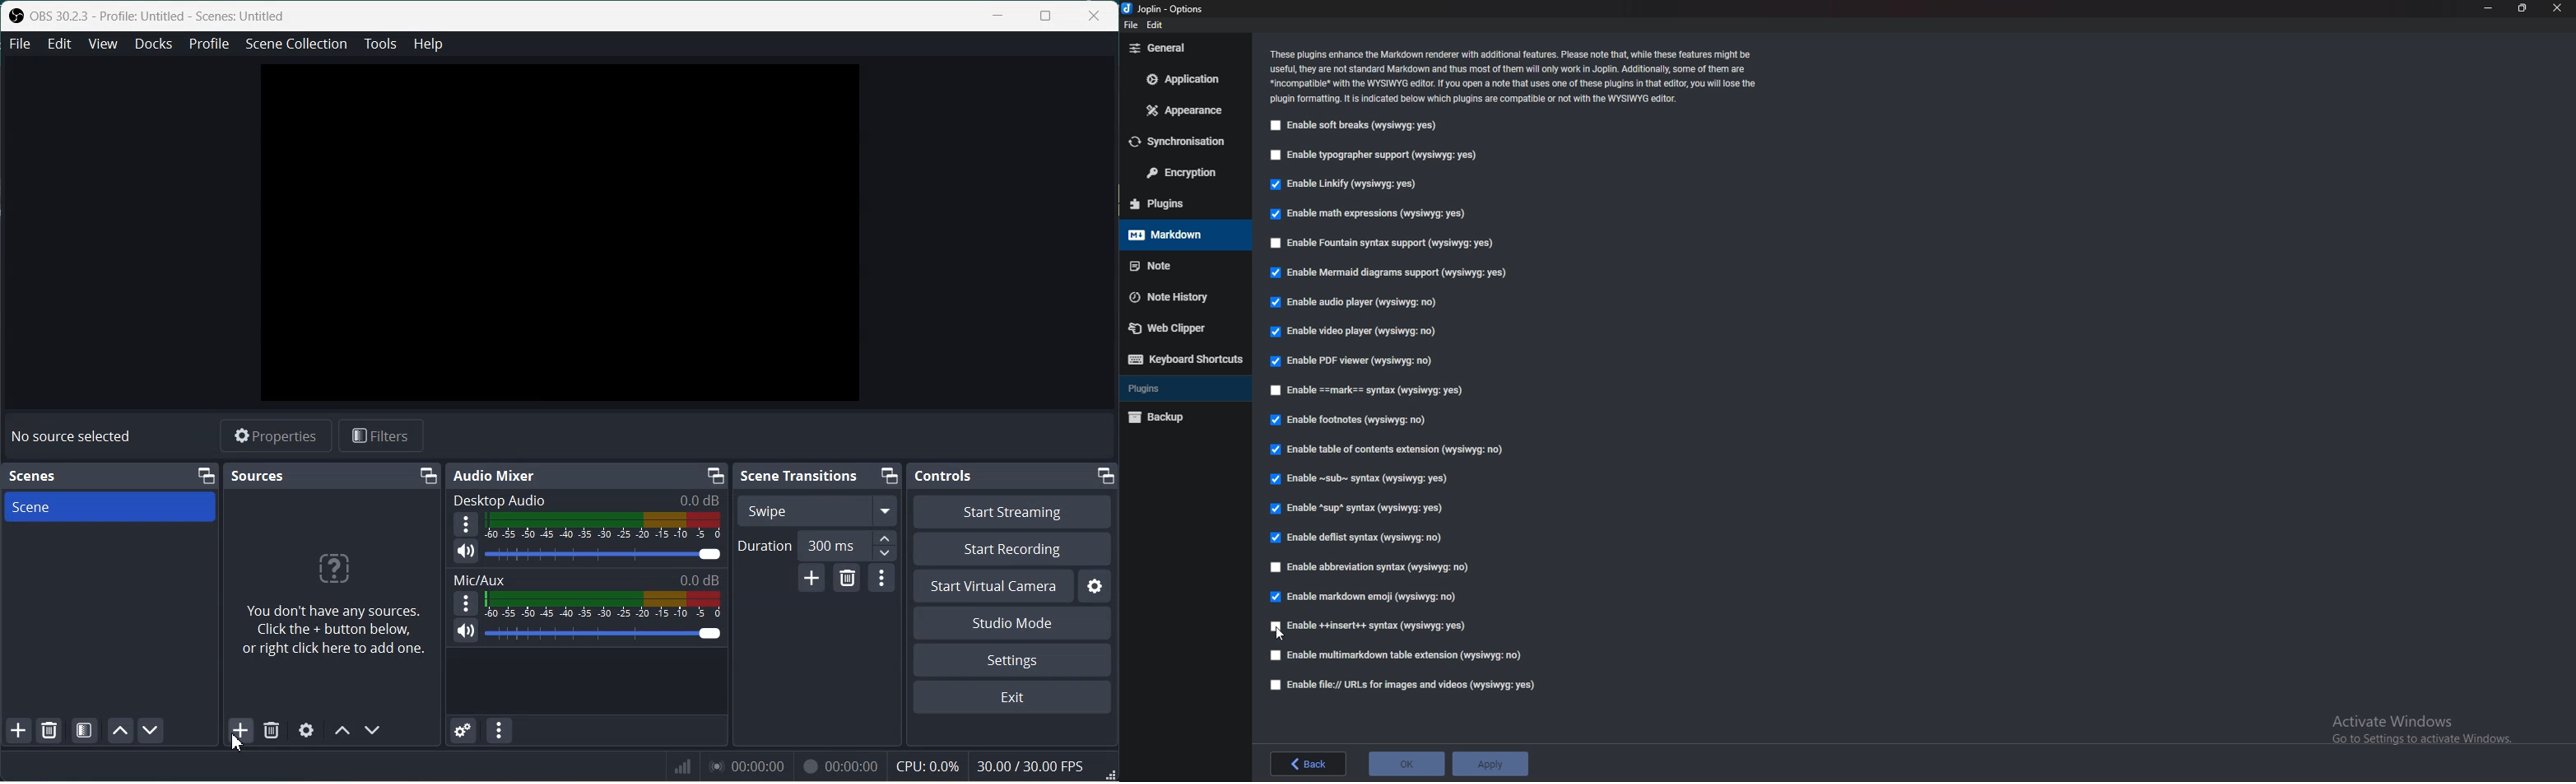 Image resolution: width=2576 pixels, height=784 pixels. What do you see at coordinates (467, 552) in the screenshot?
I see `Mute / Unmute` at bounding box center [467, 552].